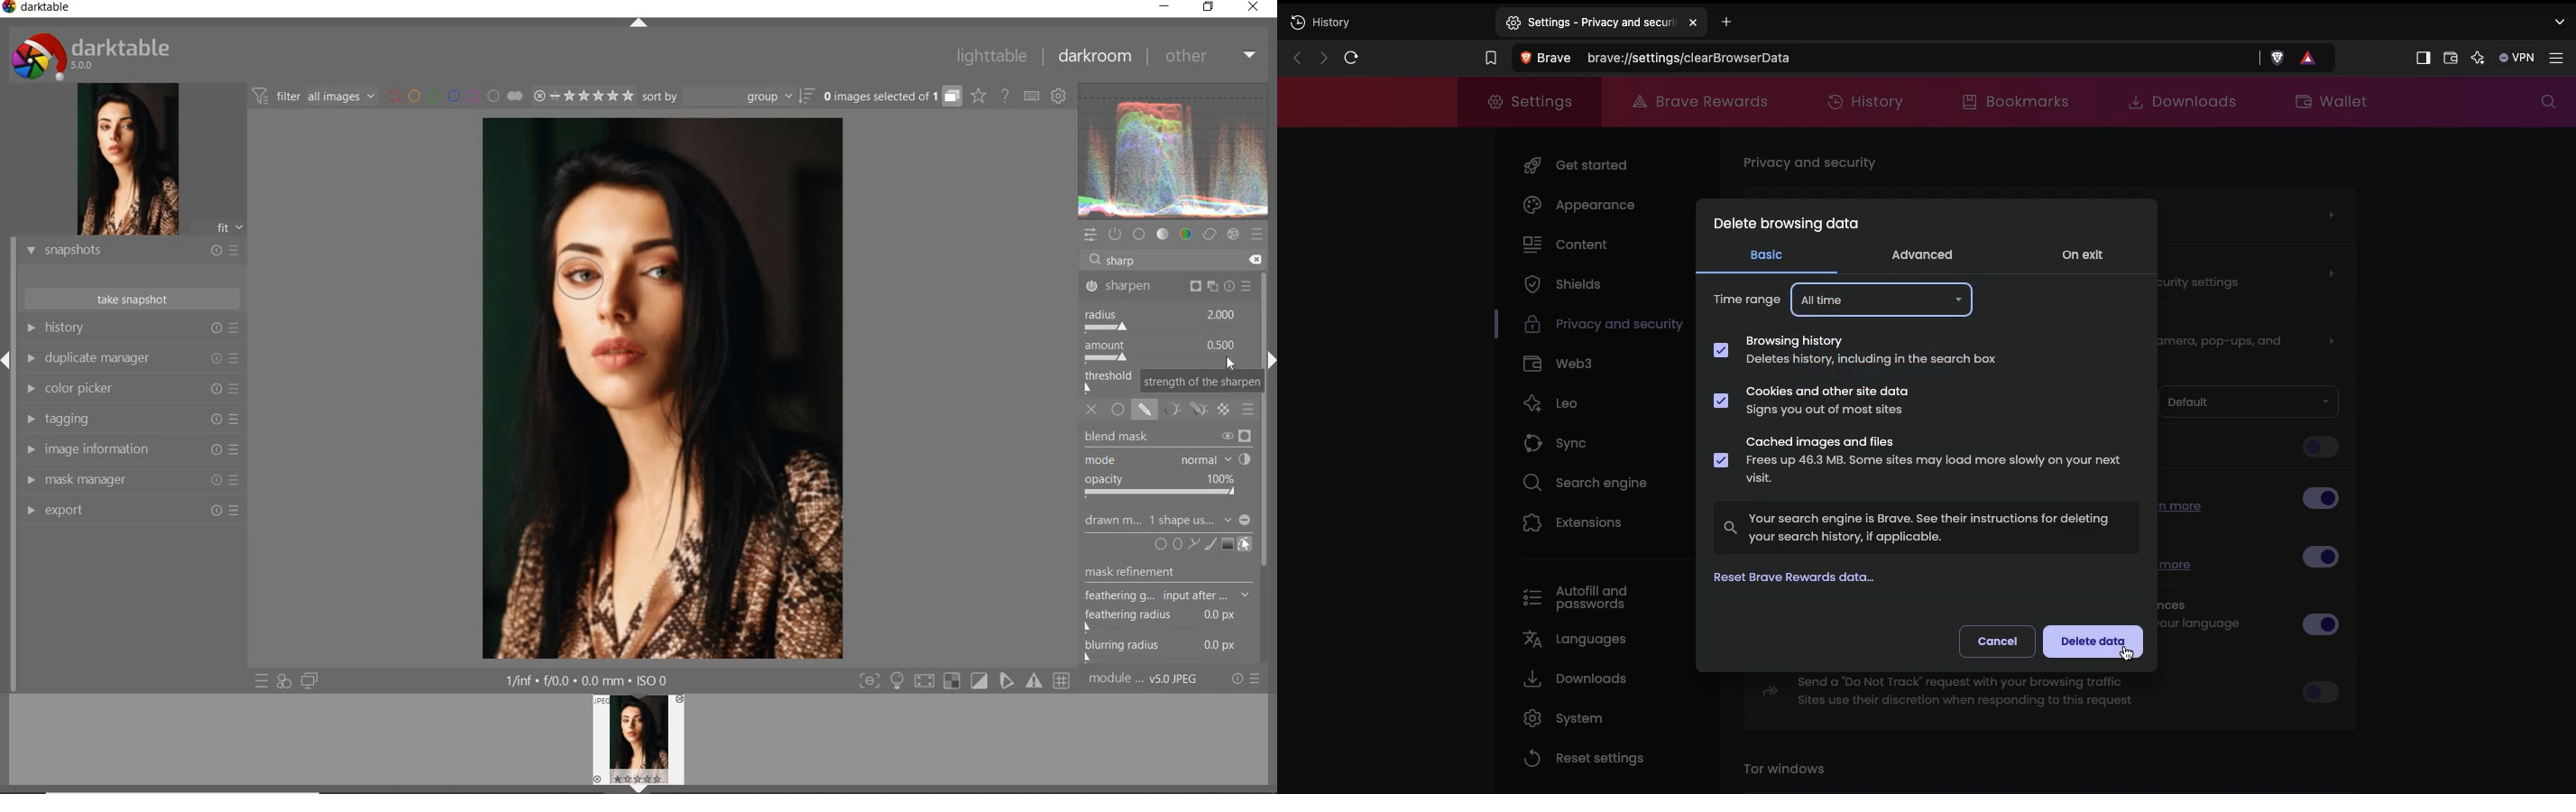 The height and width of the screenshot is (812, 2576). Describe the element at coordinates (1259, 236) in the screenshot. I see `presets` at that location.